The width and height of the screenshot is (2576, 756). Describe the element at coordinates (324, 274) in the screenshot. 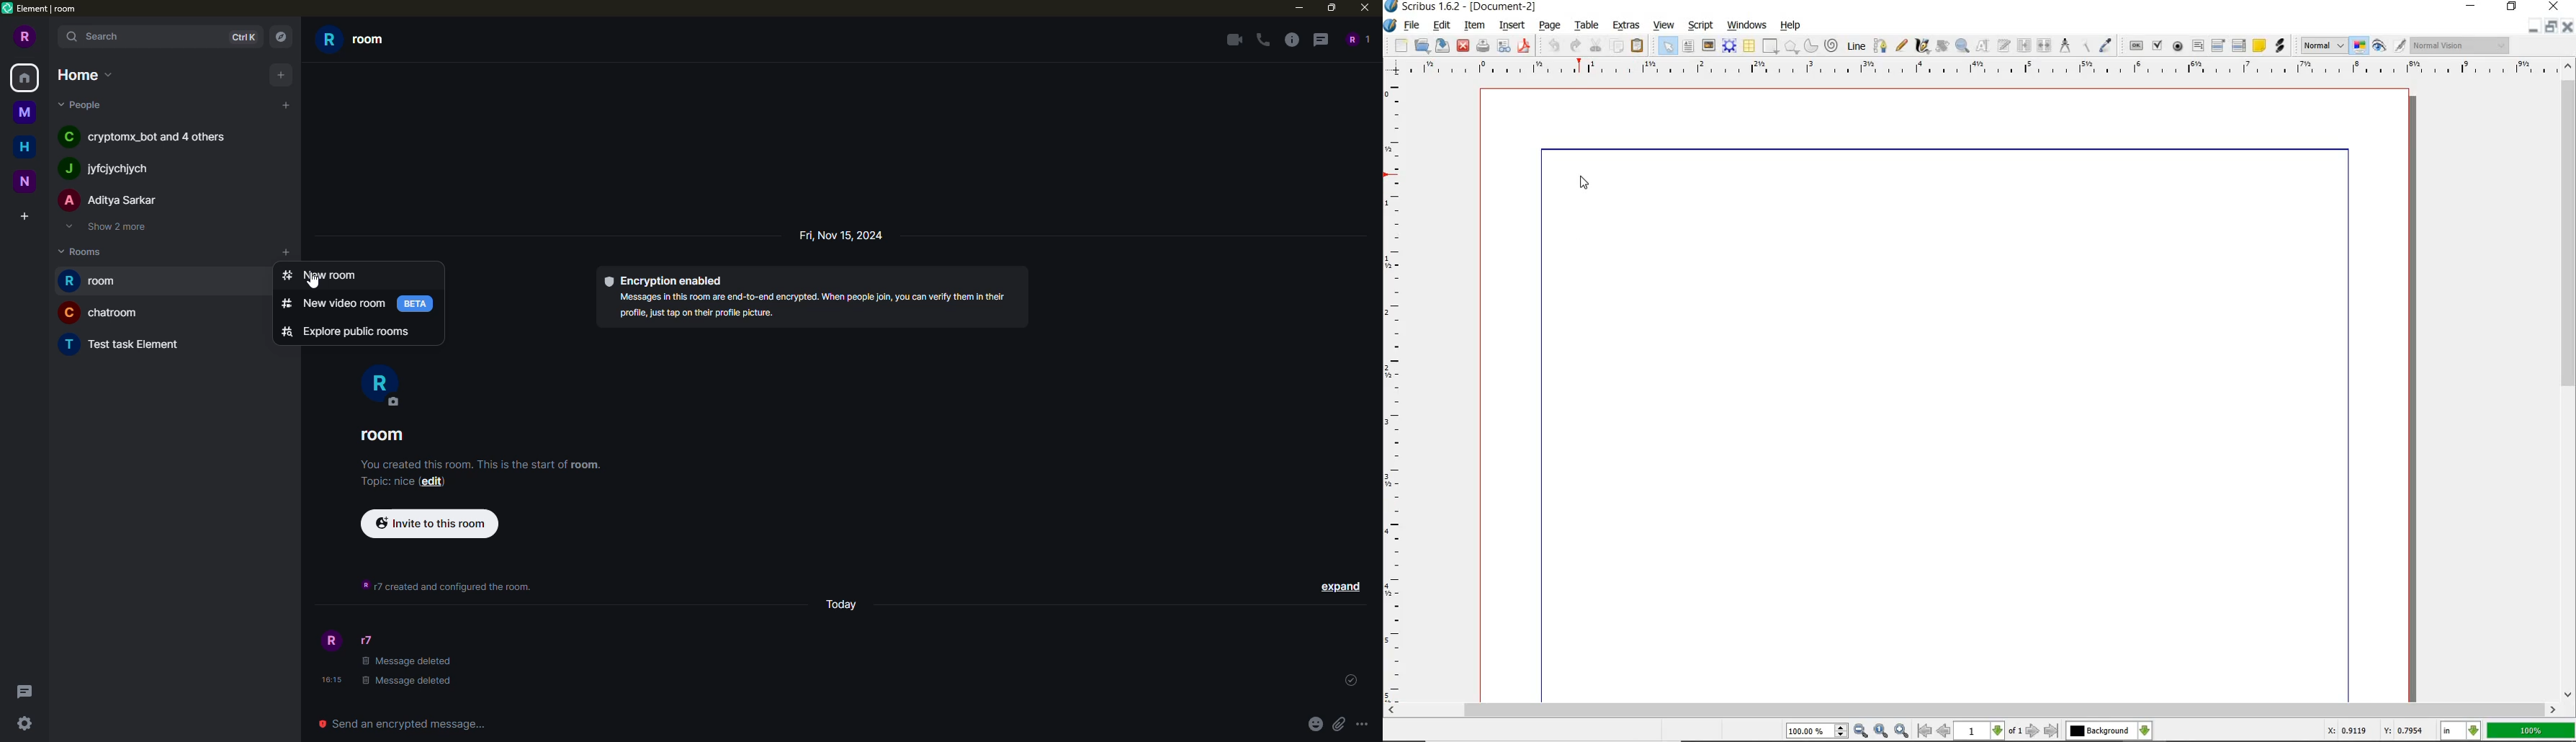

I see `new room` at that location.